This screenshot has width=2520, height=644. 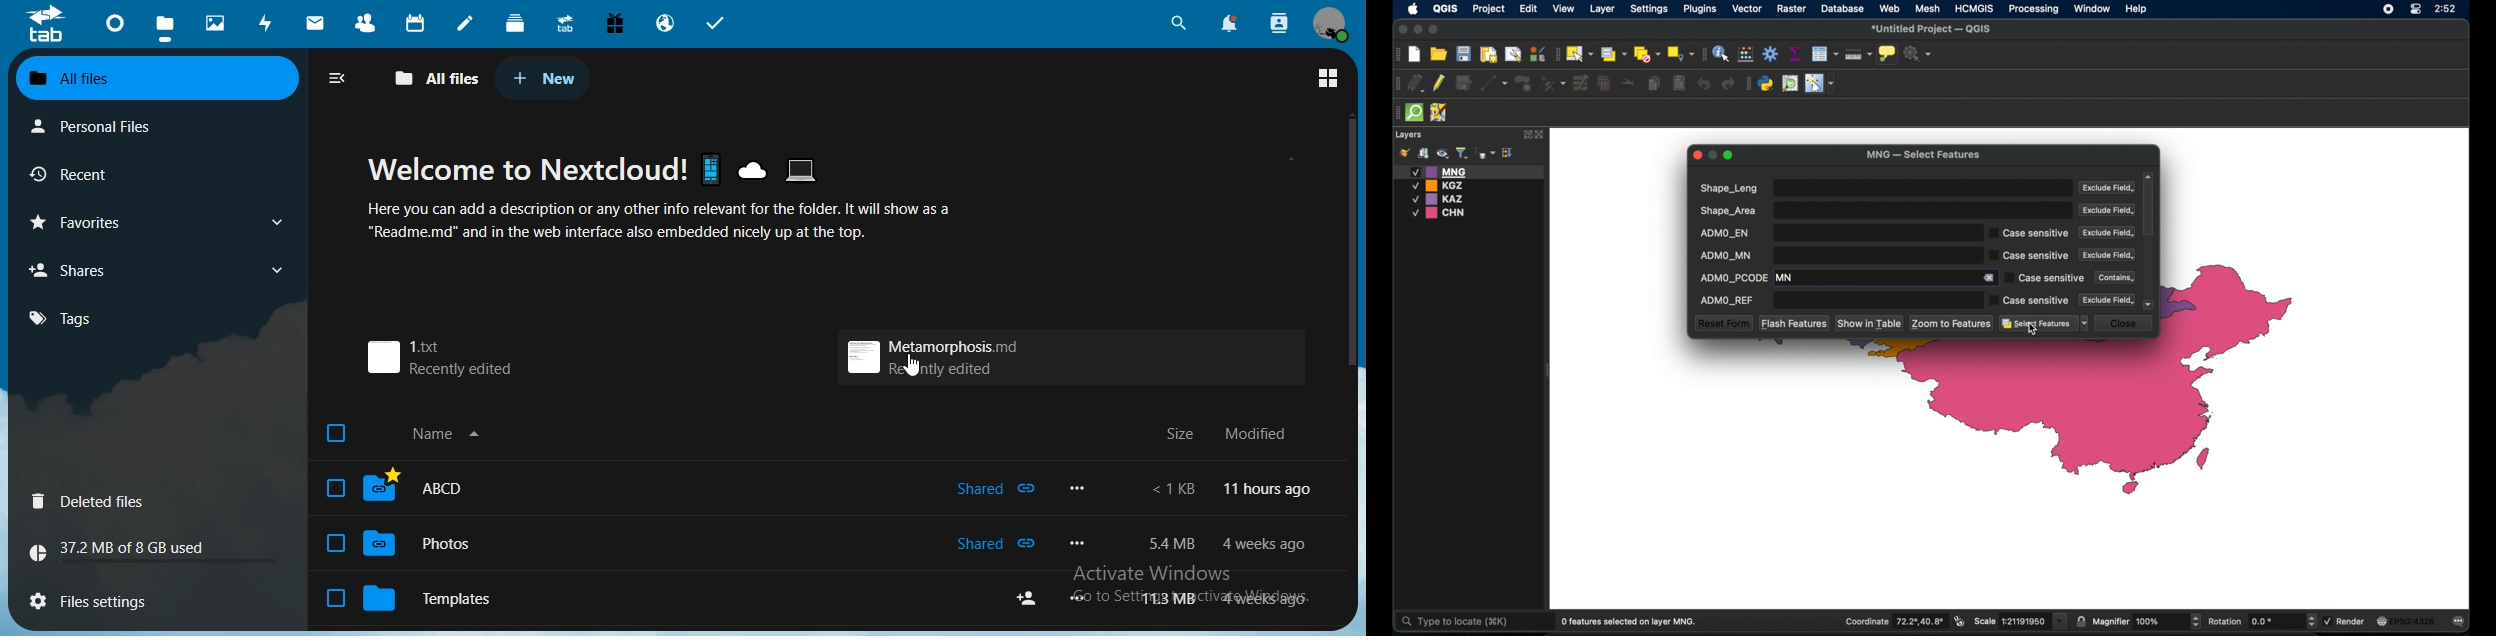 What do you see at coordinates (1235, 433) in the screenshot?
I see `text` at bounding box center [1235, 433].